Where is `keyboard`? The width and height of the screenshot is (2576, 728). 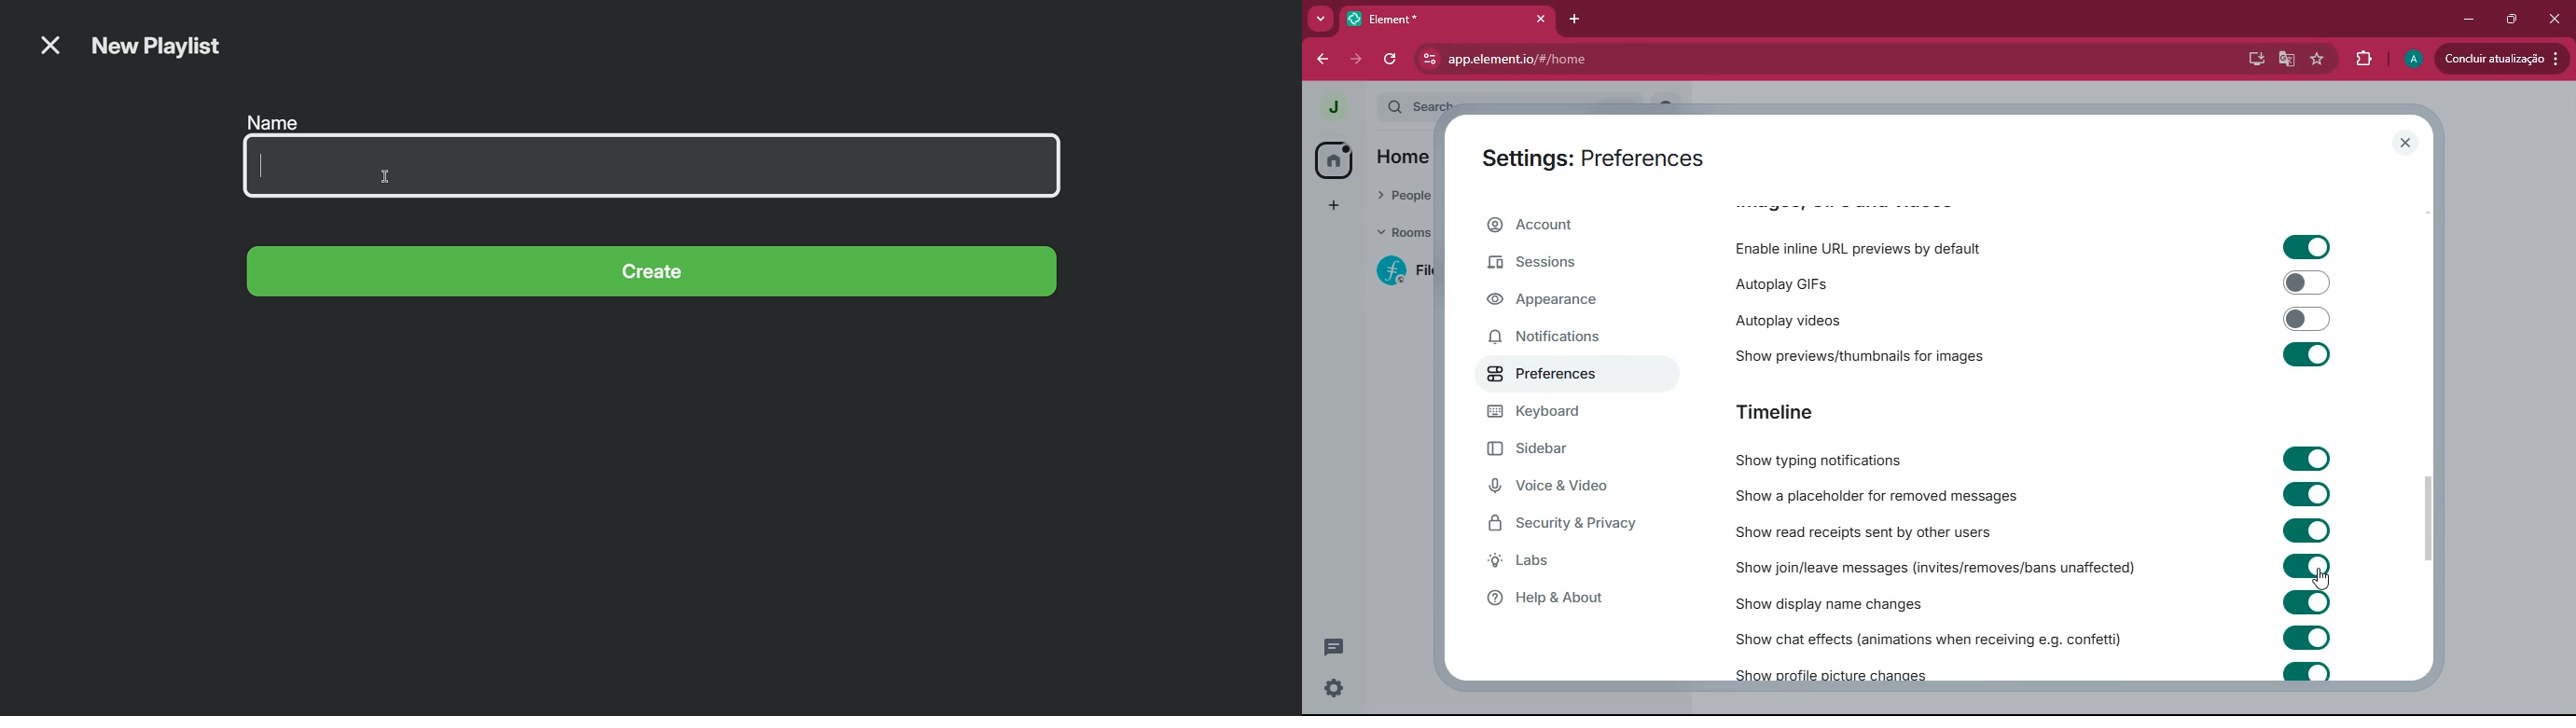
keyboard is located at coordinates (1565, 412).